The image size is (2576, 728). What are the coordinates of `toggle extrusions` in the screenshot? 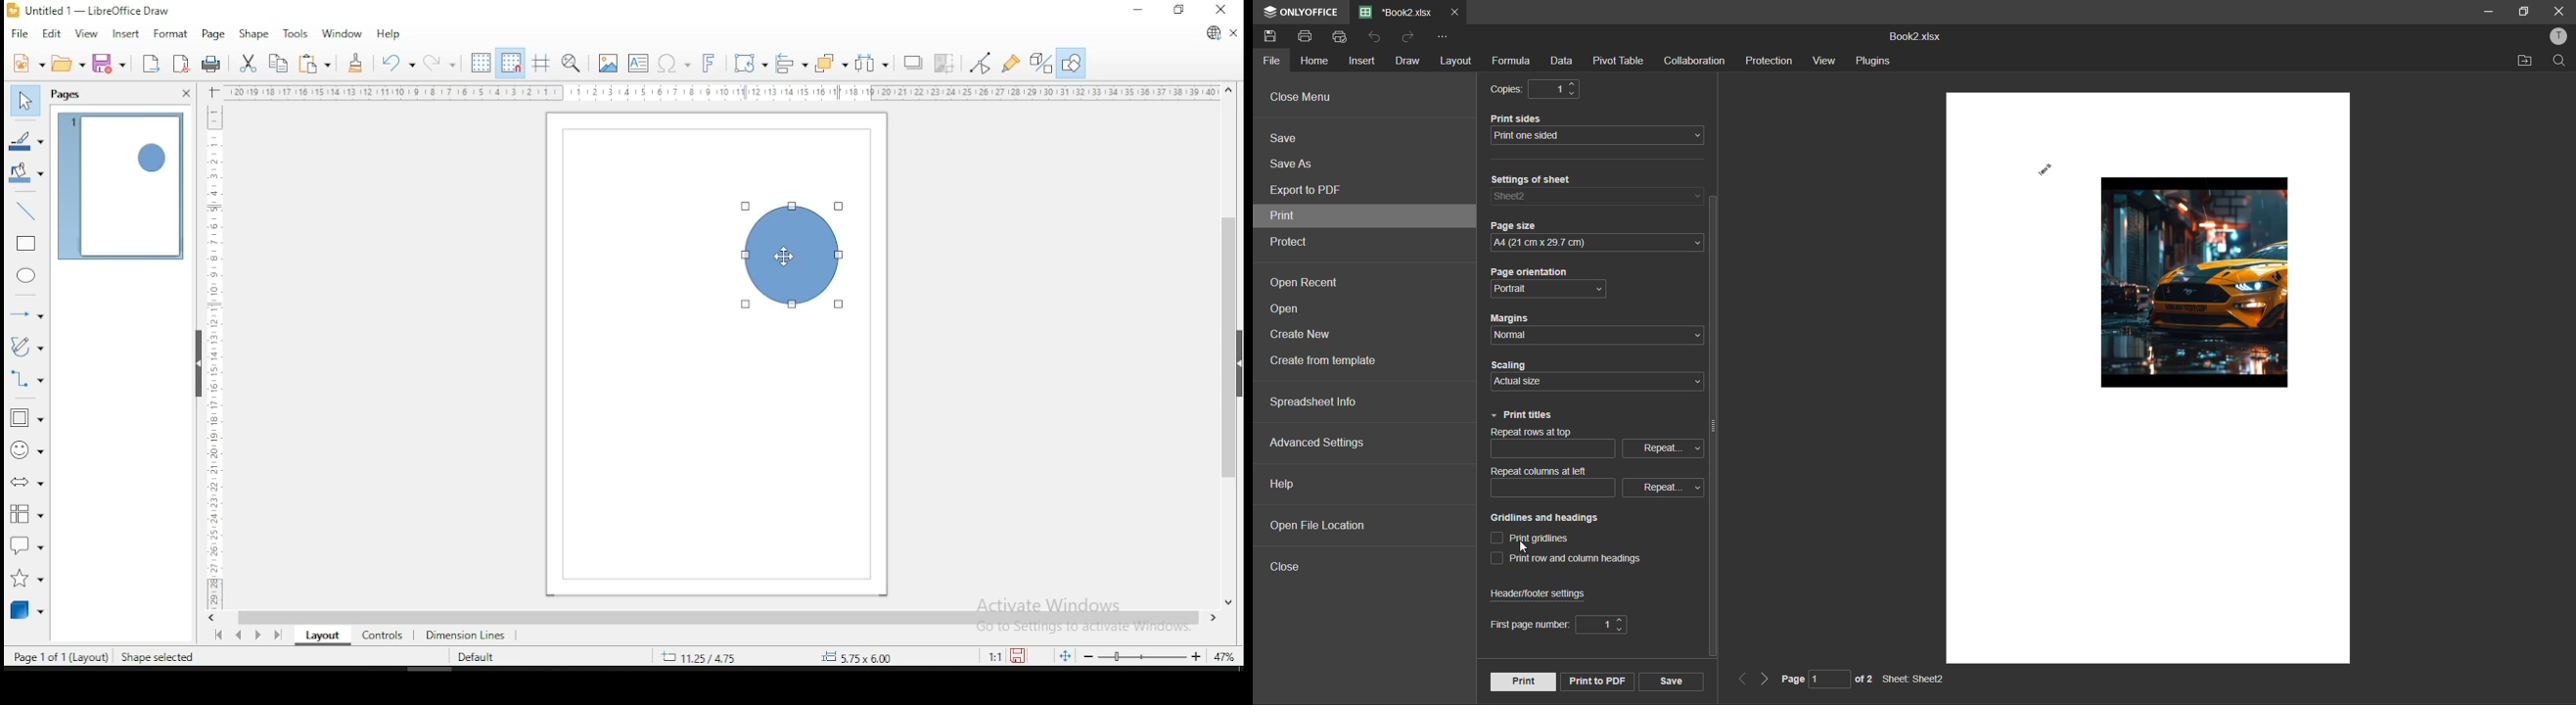 It's located at (1041, 65).